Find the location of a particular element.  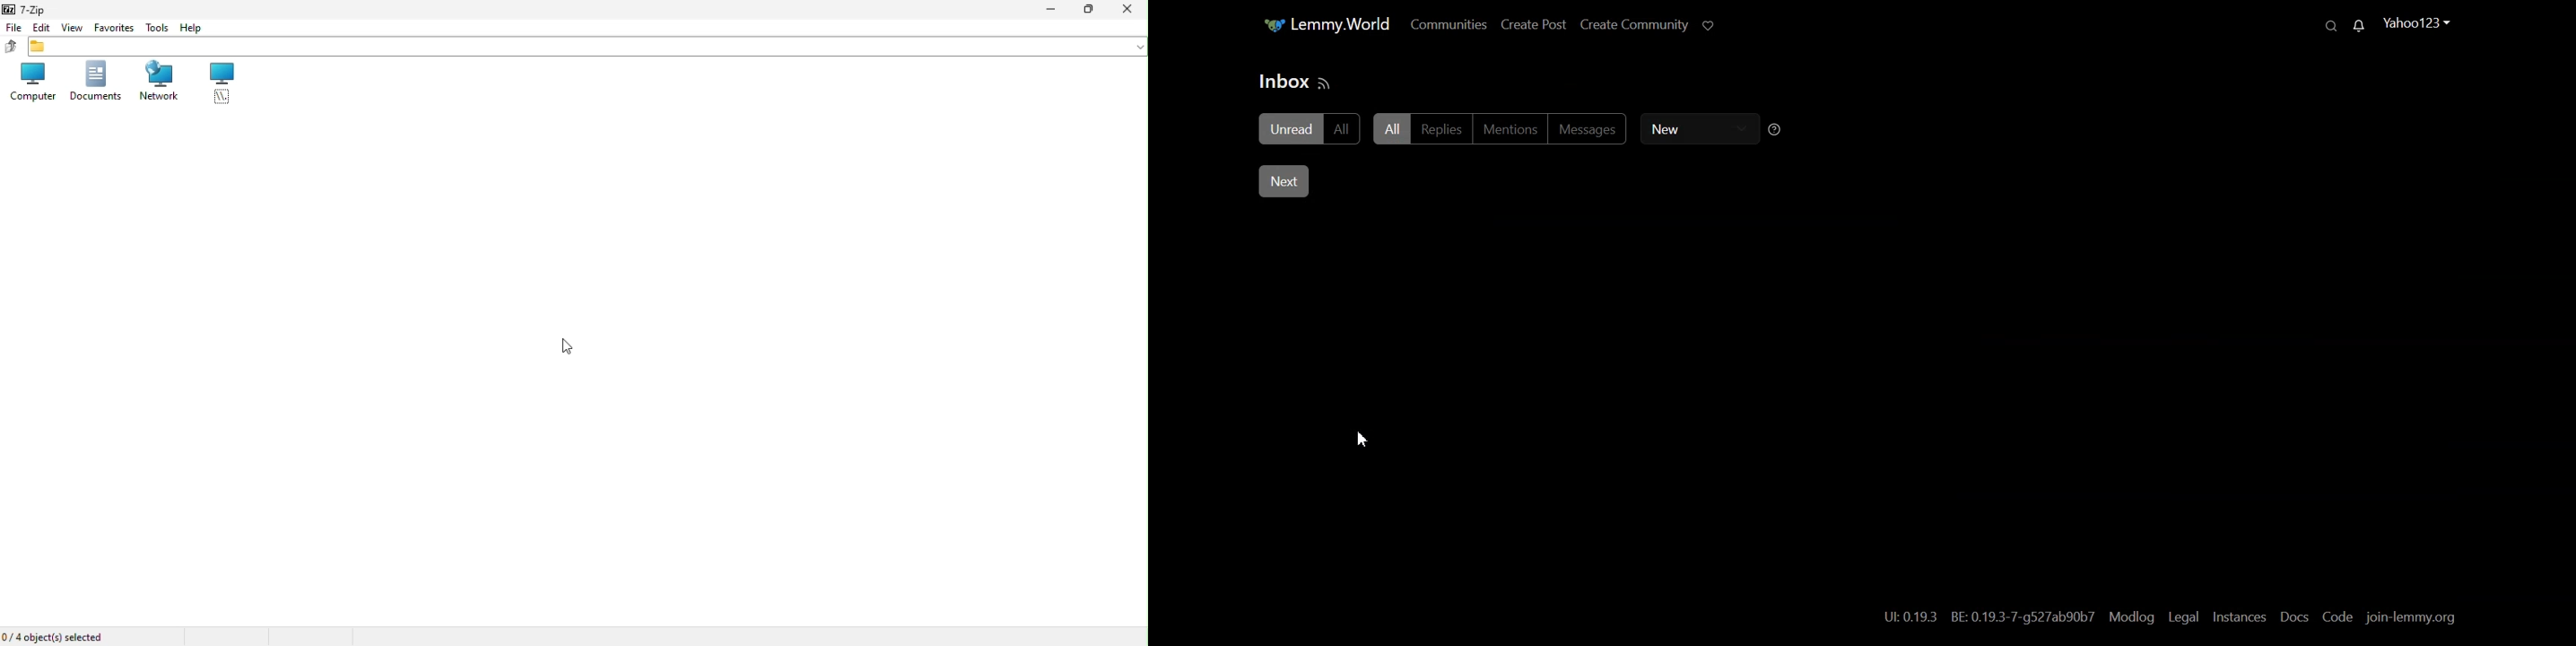

Close is located at coordinates (1130, 11).